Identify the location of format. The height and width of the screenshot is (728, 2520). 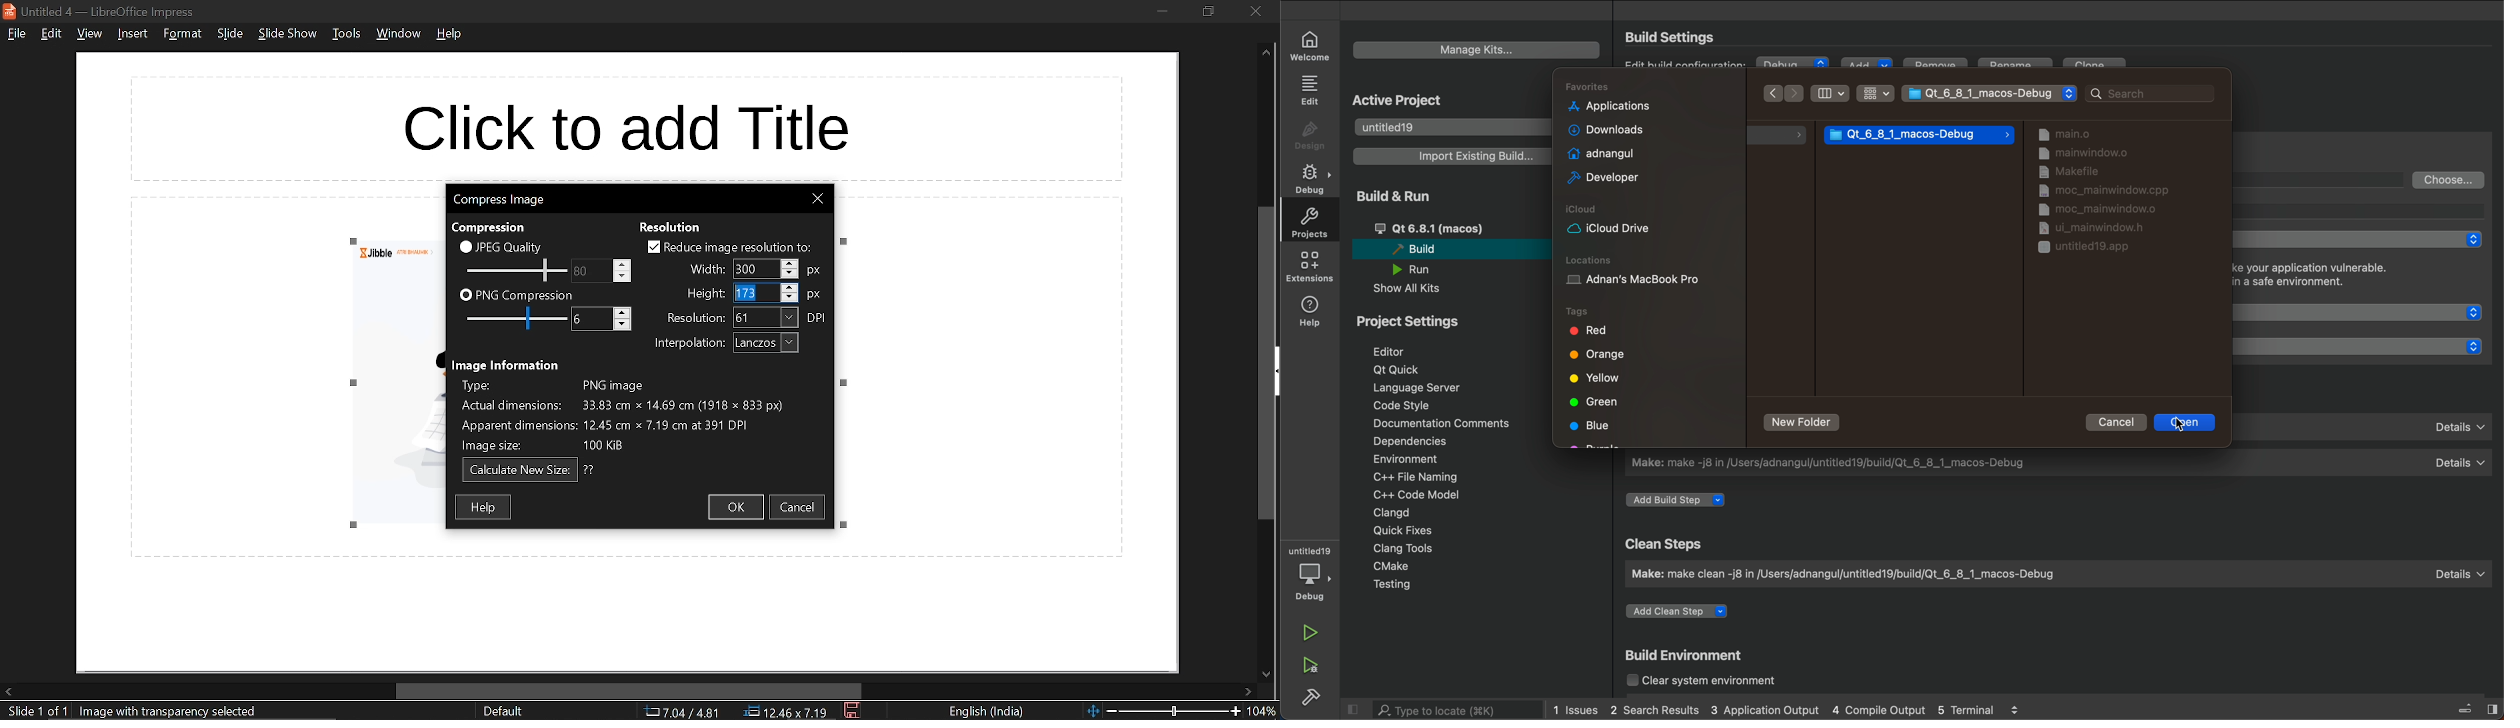
(182, 34).